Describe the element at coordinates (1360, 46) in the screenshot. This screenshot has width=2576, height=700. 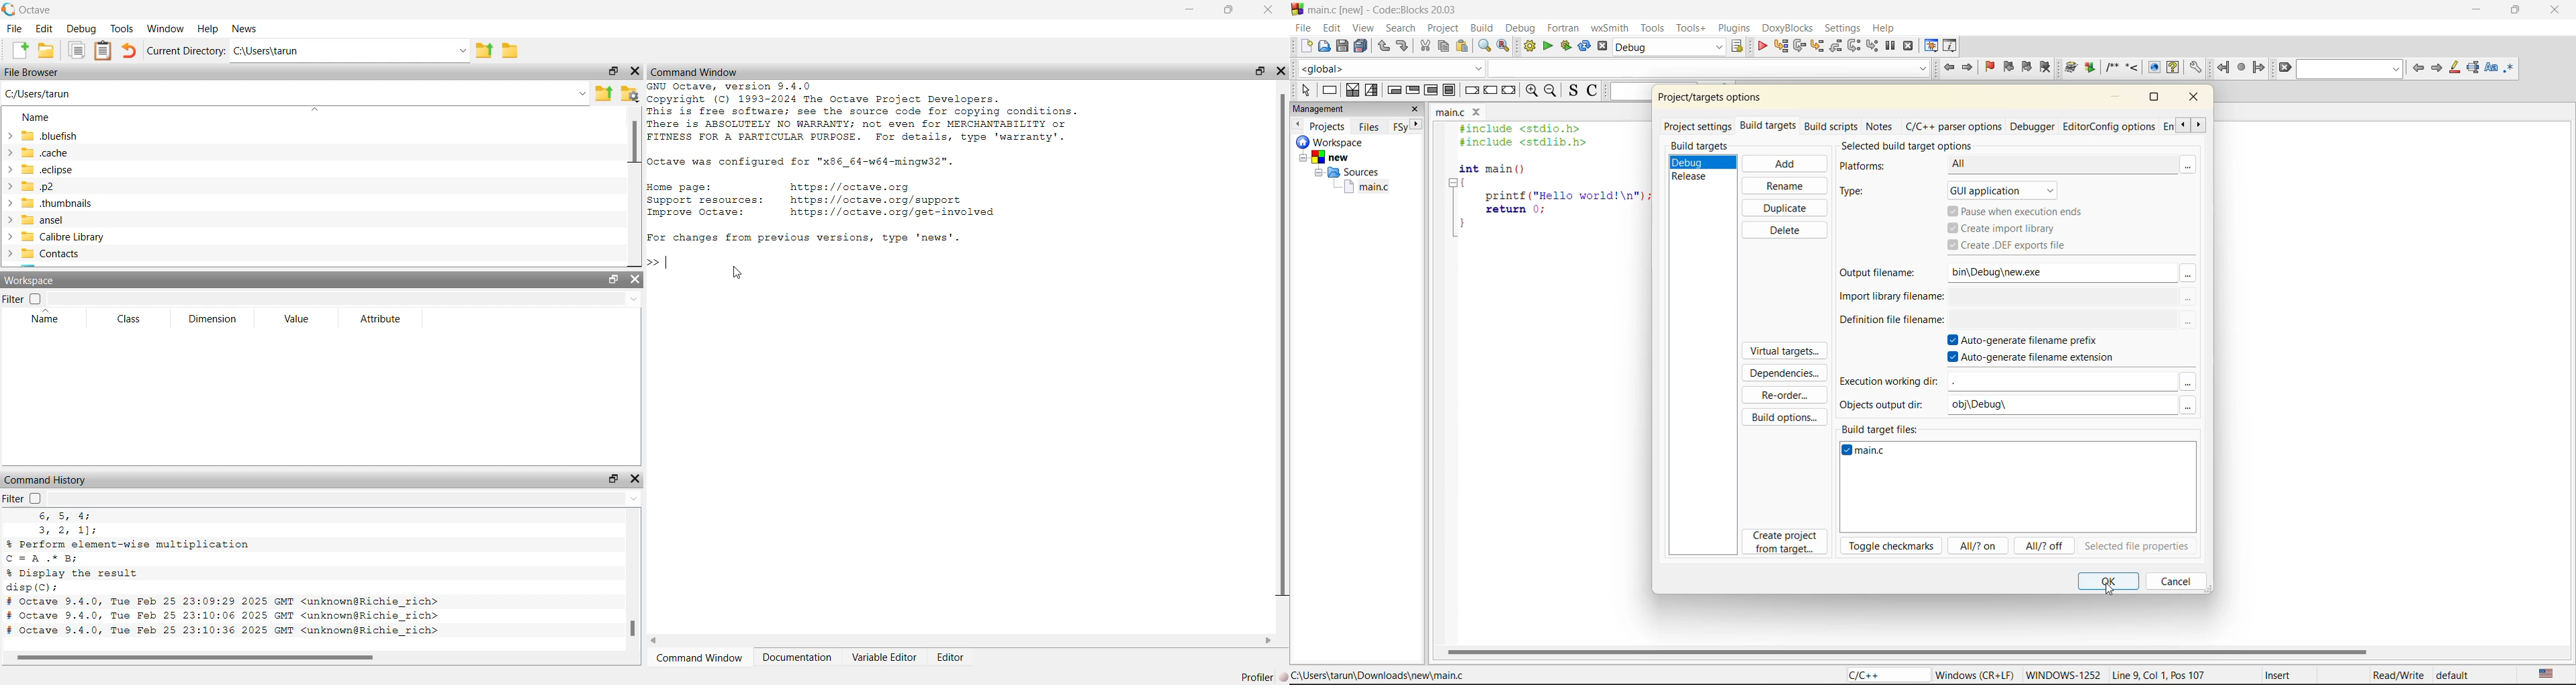
I see `save everytime` at that location.